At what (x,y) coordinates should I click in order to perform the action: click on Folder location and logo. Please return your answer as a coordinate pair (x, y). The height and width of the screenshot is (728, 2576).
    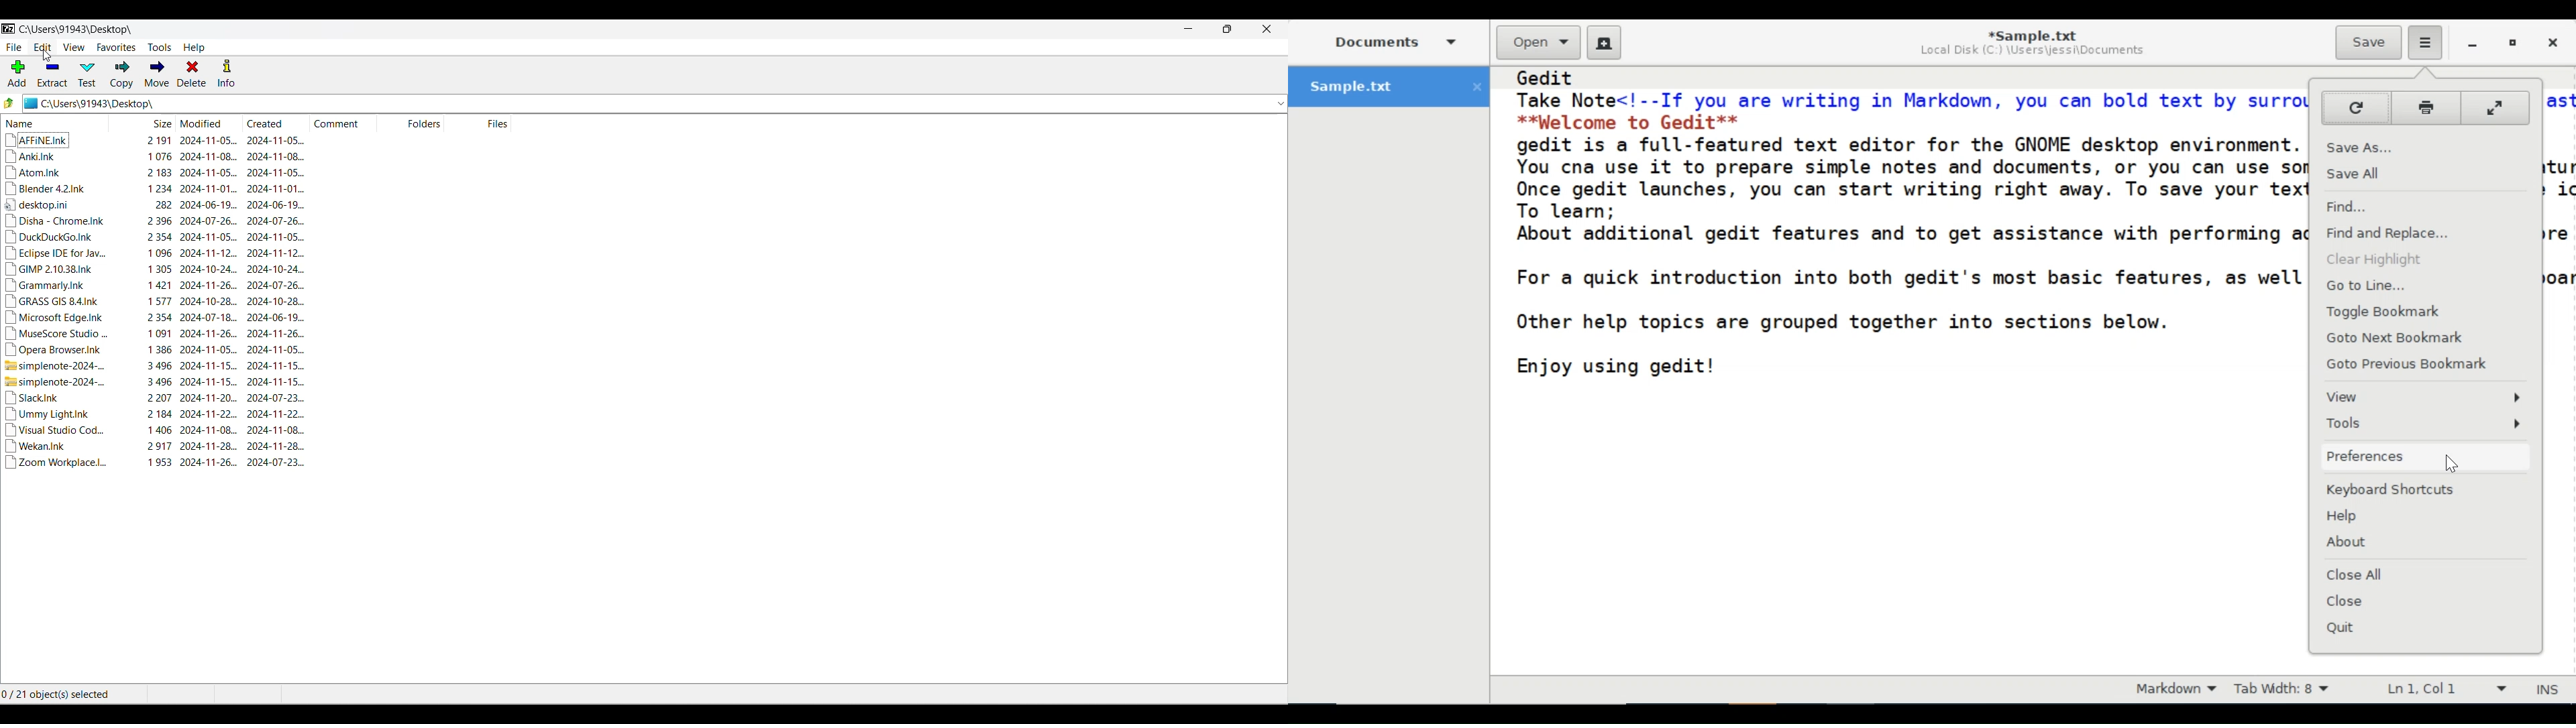
    Looking at the image, I should click on (645, 104).